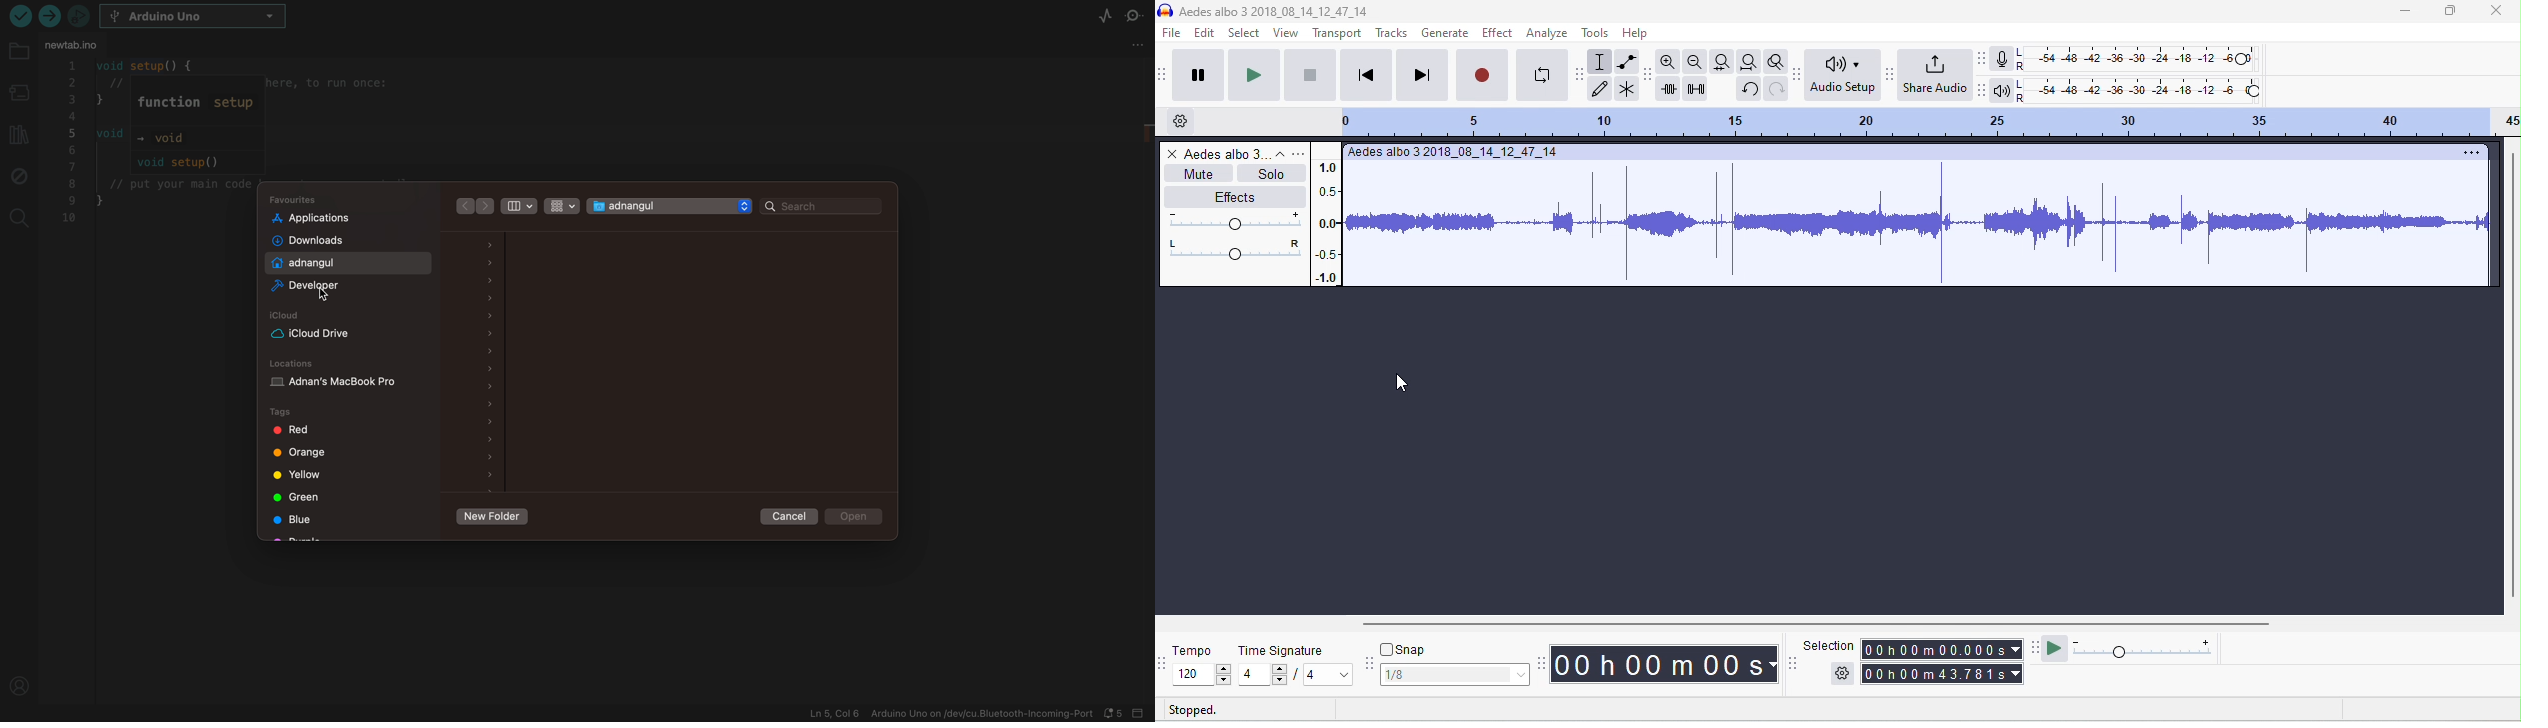 Image resolution: width=2548 pixels, height=728 pixels. Describe the element at coordinates (1230, 249) in the screenshot. I see `pan` at that location.